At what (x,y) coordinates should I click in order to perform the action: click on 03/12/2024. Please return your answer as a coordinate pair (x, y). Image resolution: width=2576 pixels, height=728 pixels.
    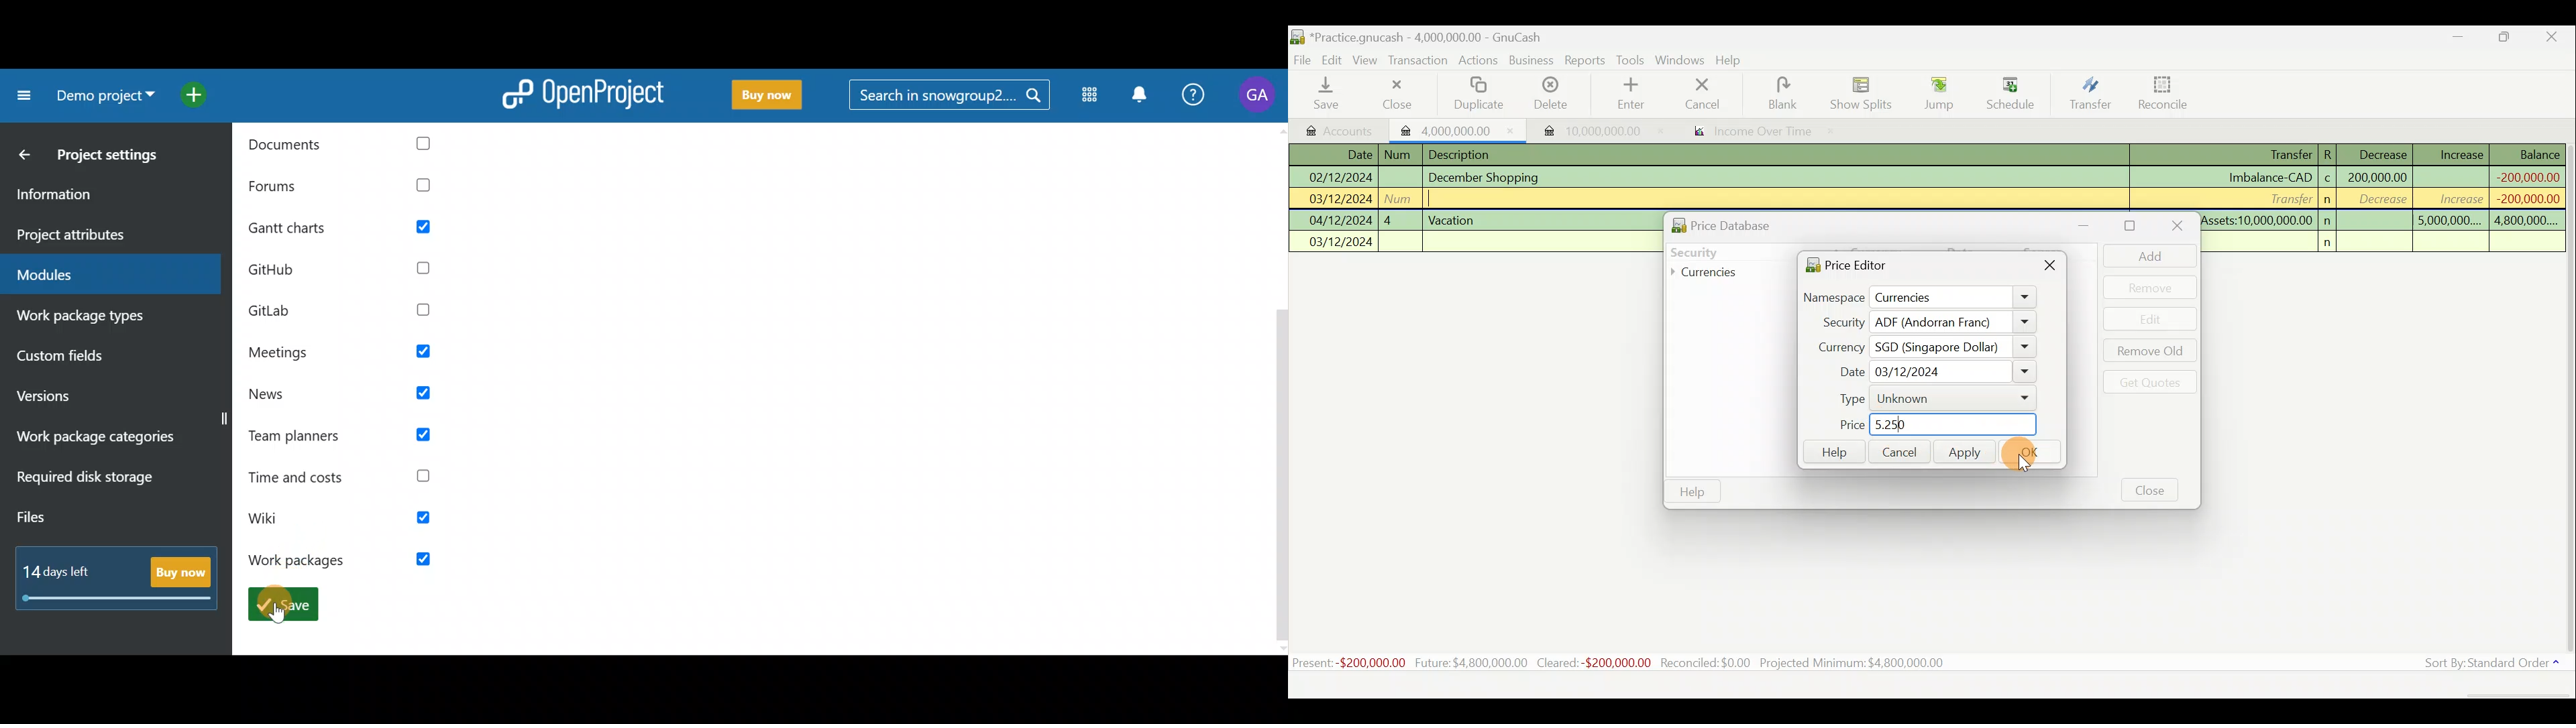
    Looking at the image, I should click on (1342, 243).